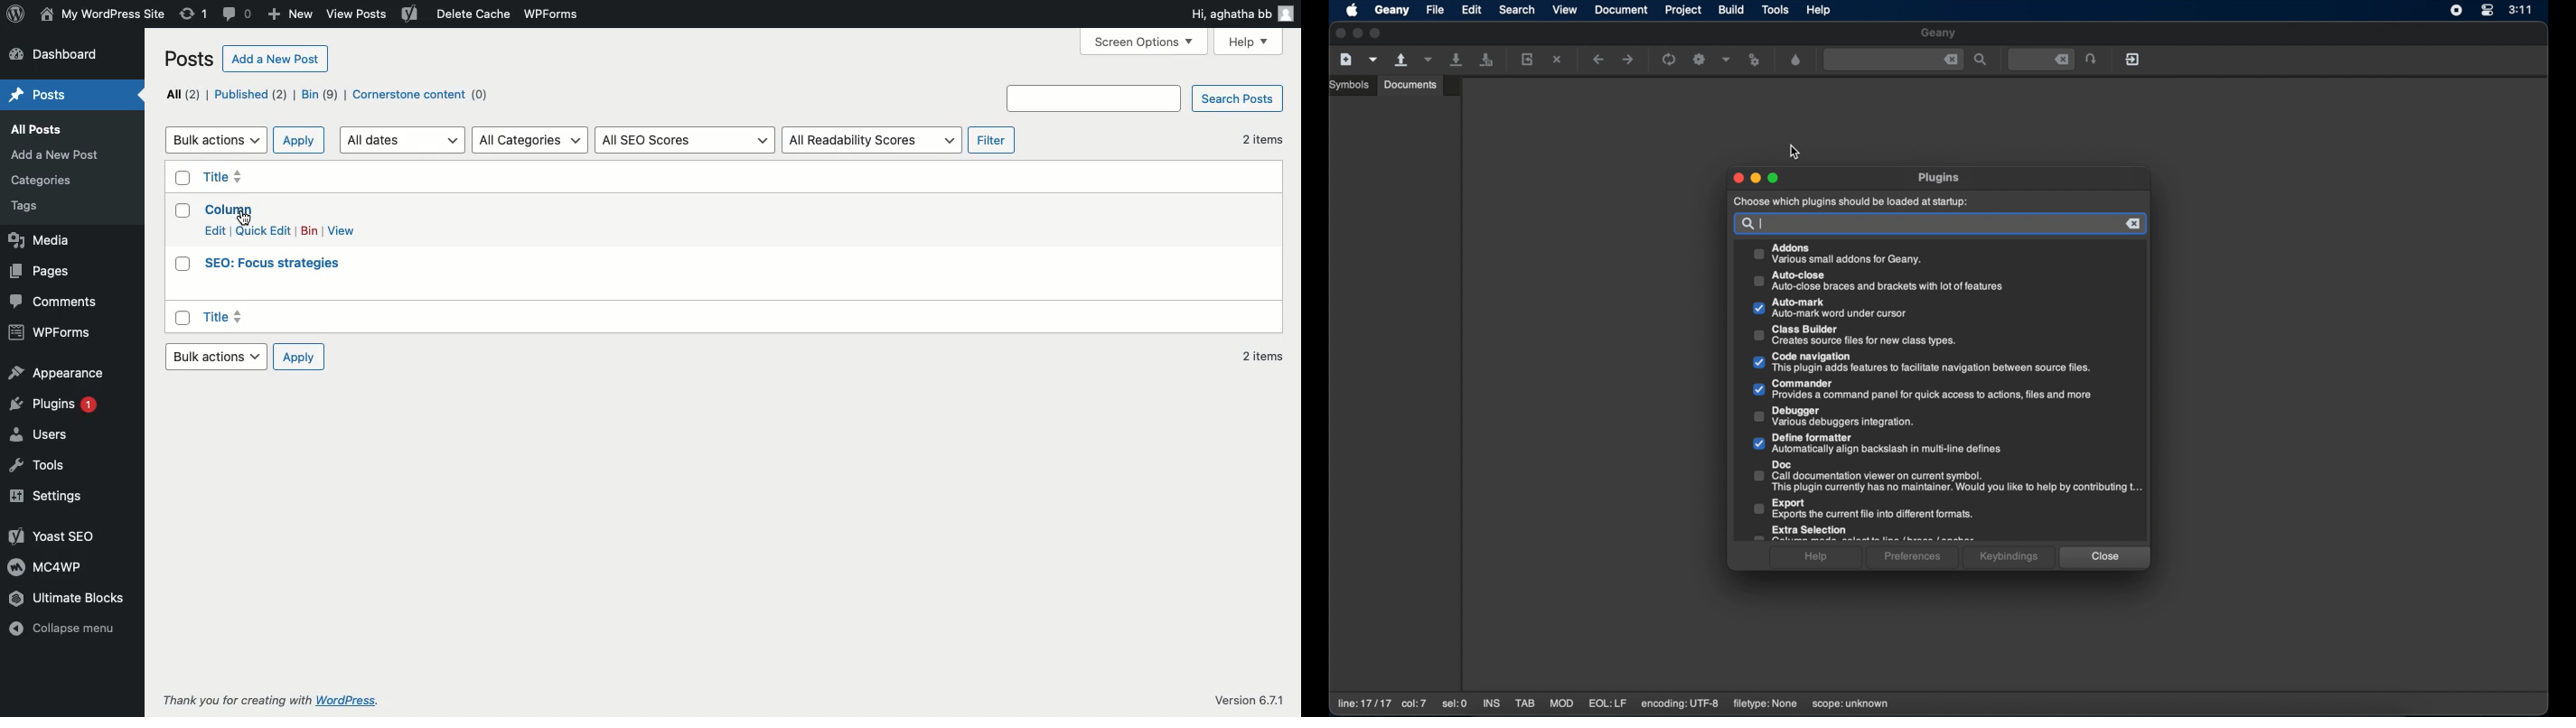 This screenshot has width=2576, height=728. I want to click on column, so click(229, 209).